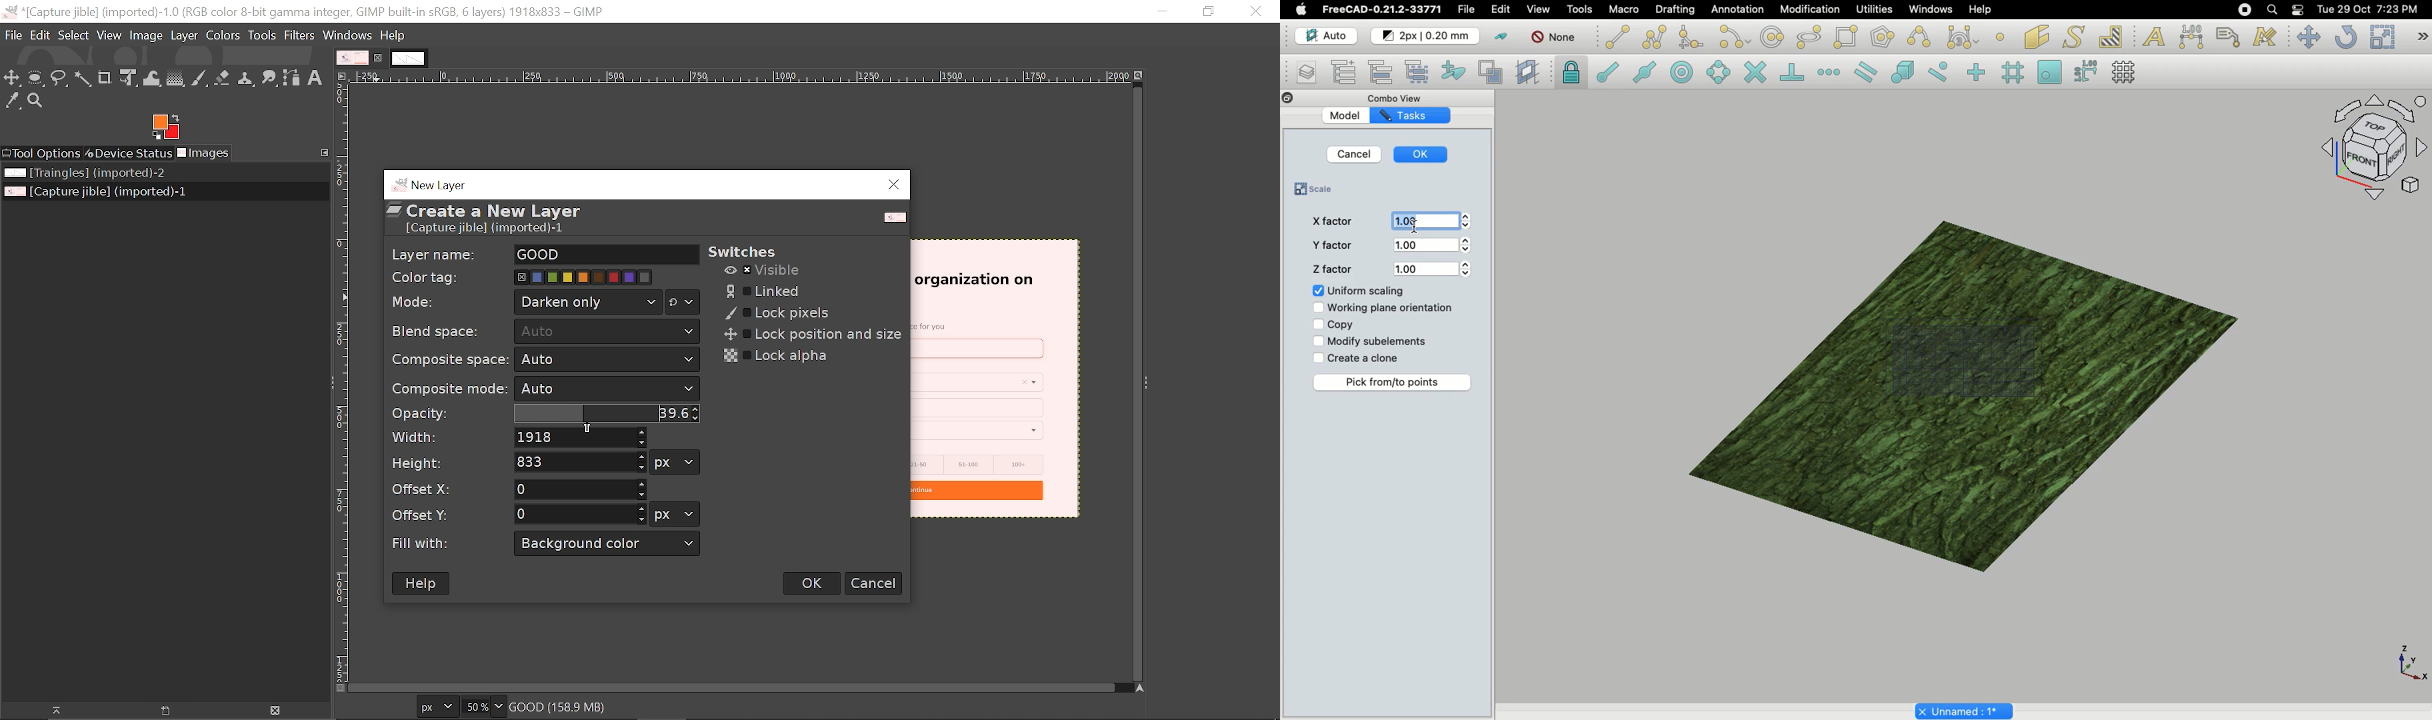  I want to click on Free select tool, so click(59, 78).